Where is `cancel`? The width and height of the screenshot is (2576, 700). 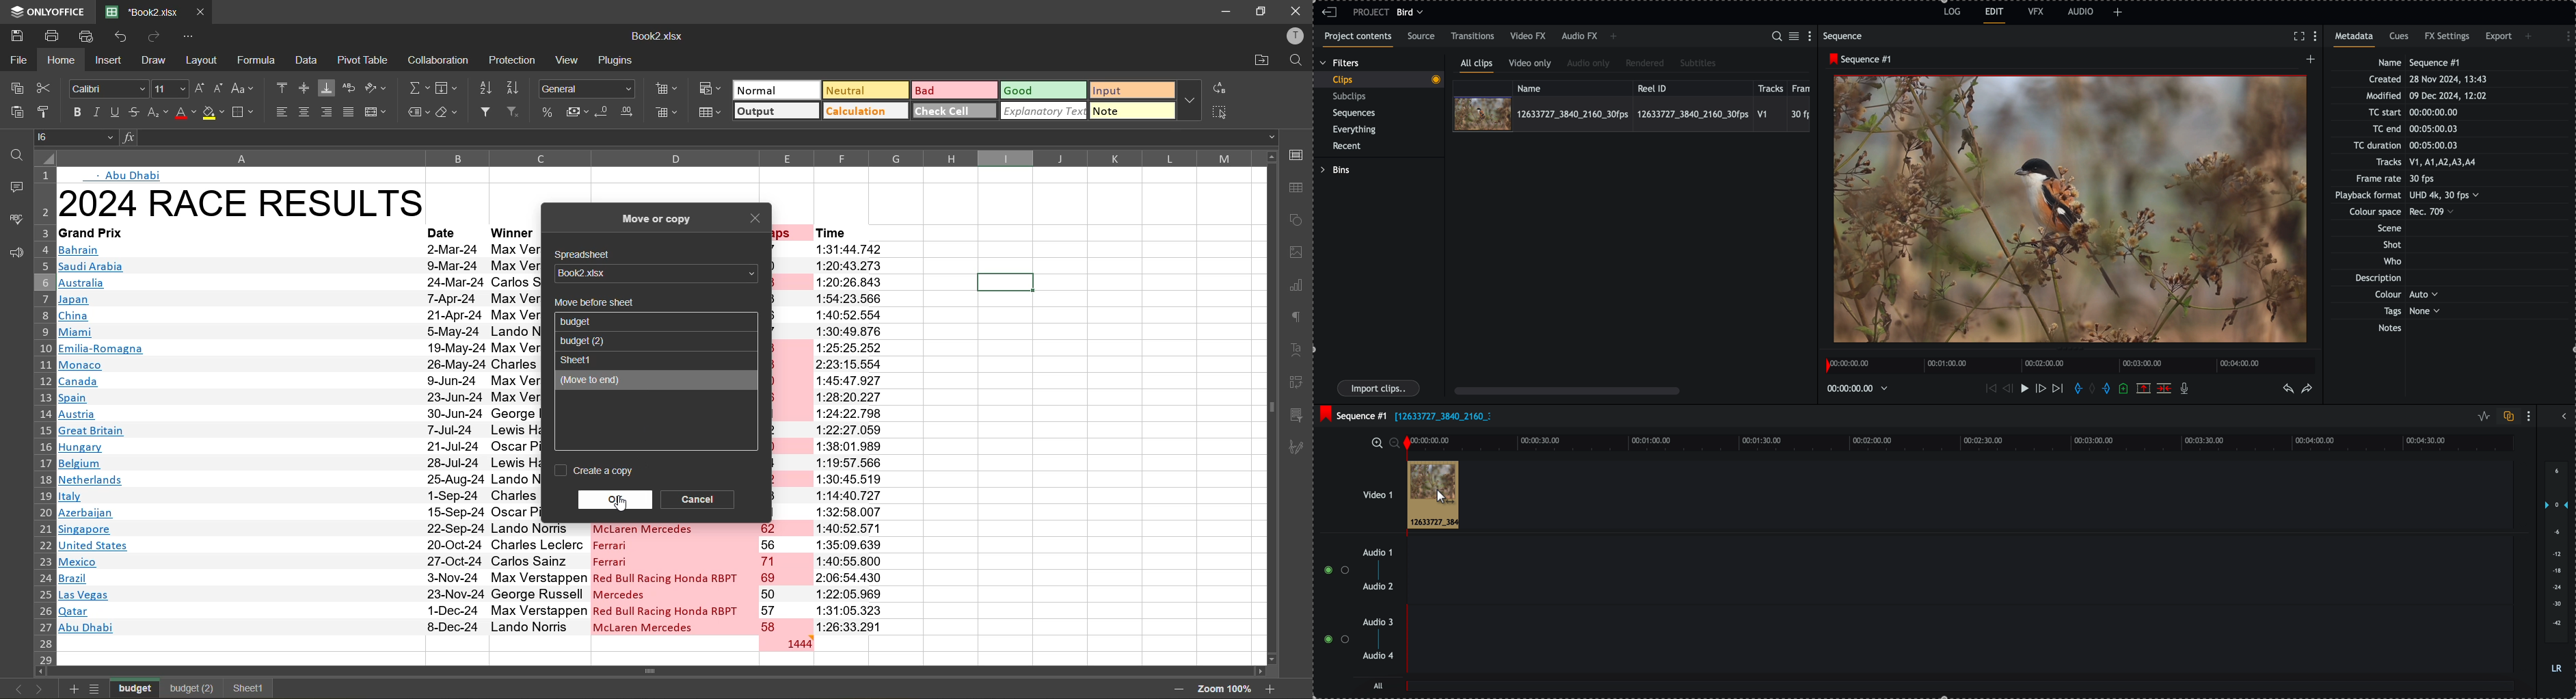
cancel is located at coordinates (699, 498).